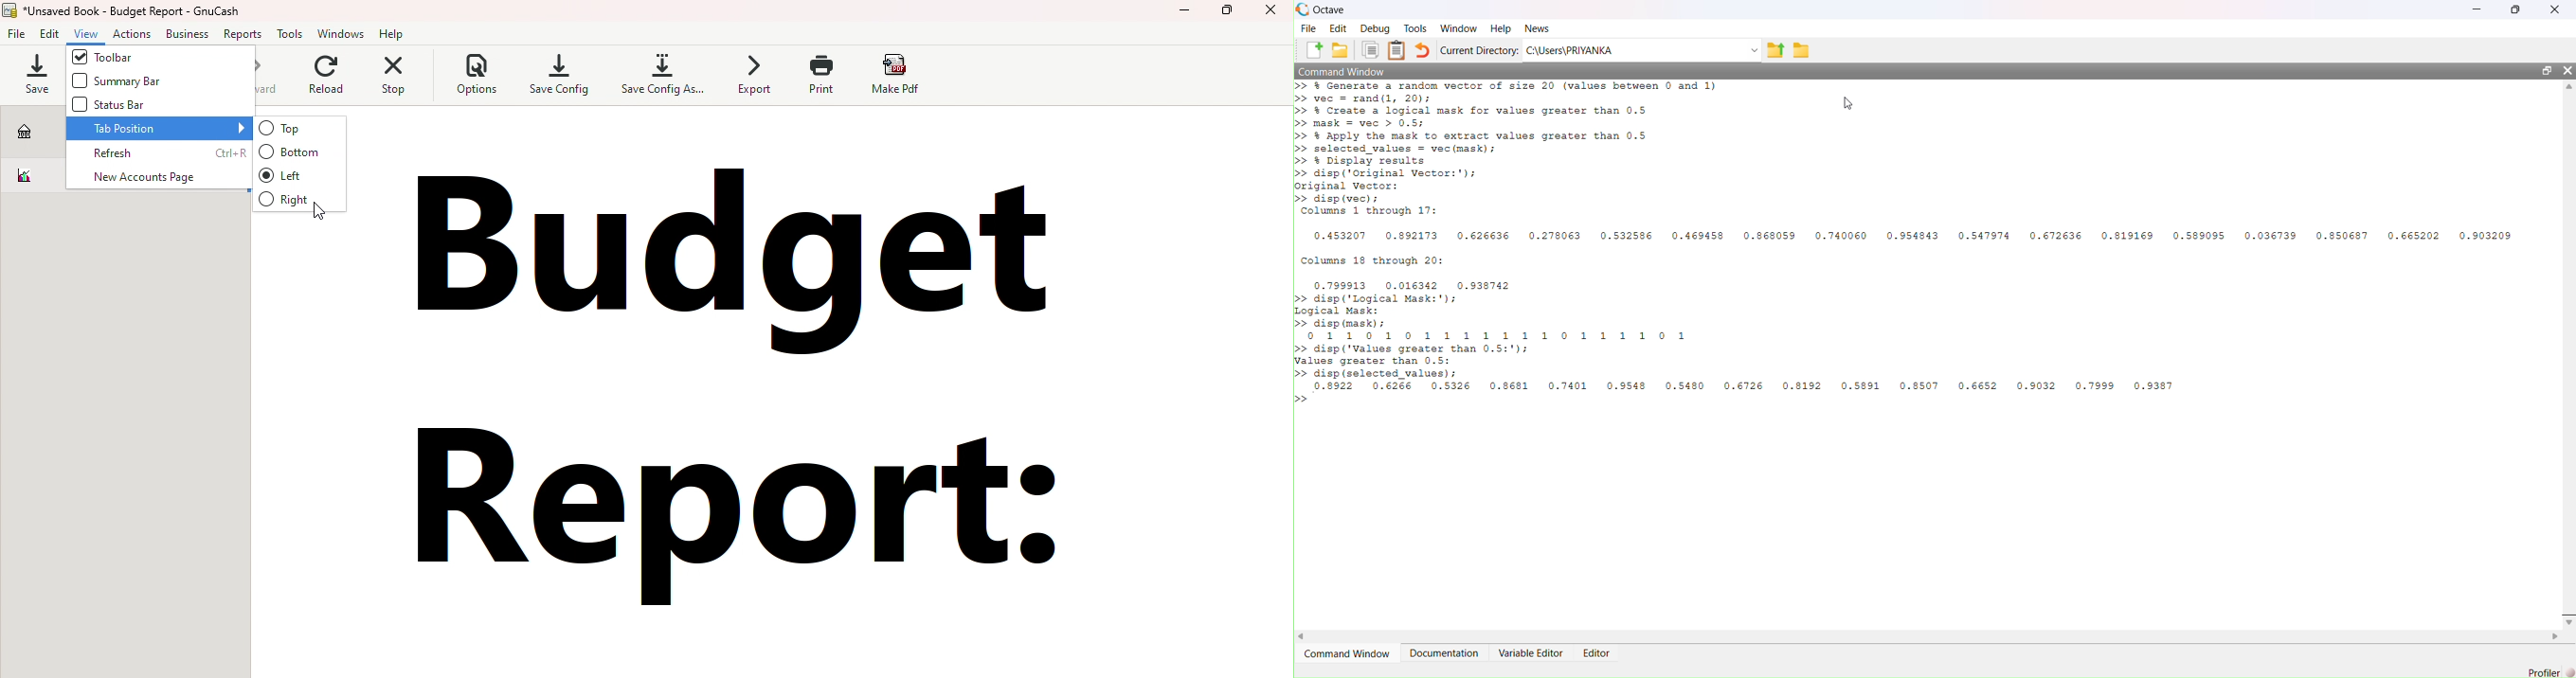 This screenshot has width=2576, height=700. Describe the element at coordinates (2555, 10) in the screenshot. I see `Close` at that location.